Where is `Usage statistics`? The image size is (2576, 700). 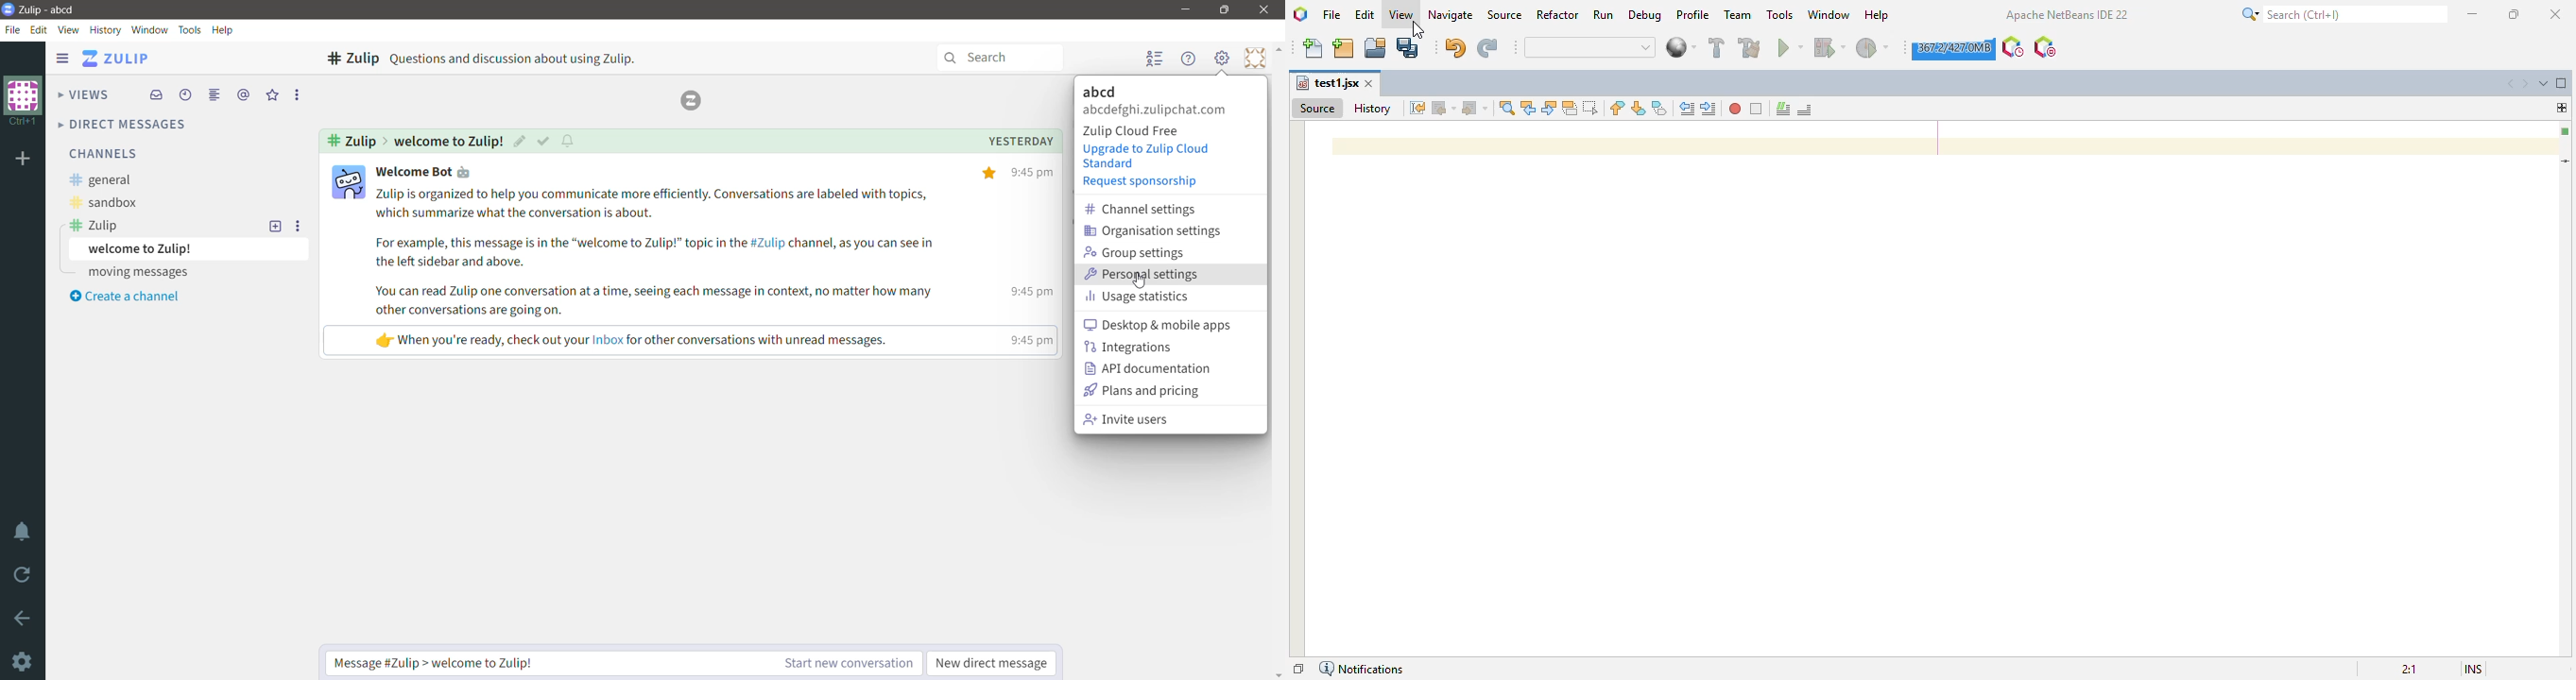
Usage statistics is located at coordinates (1138, 297).